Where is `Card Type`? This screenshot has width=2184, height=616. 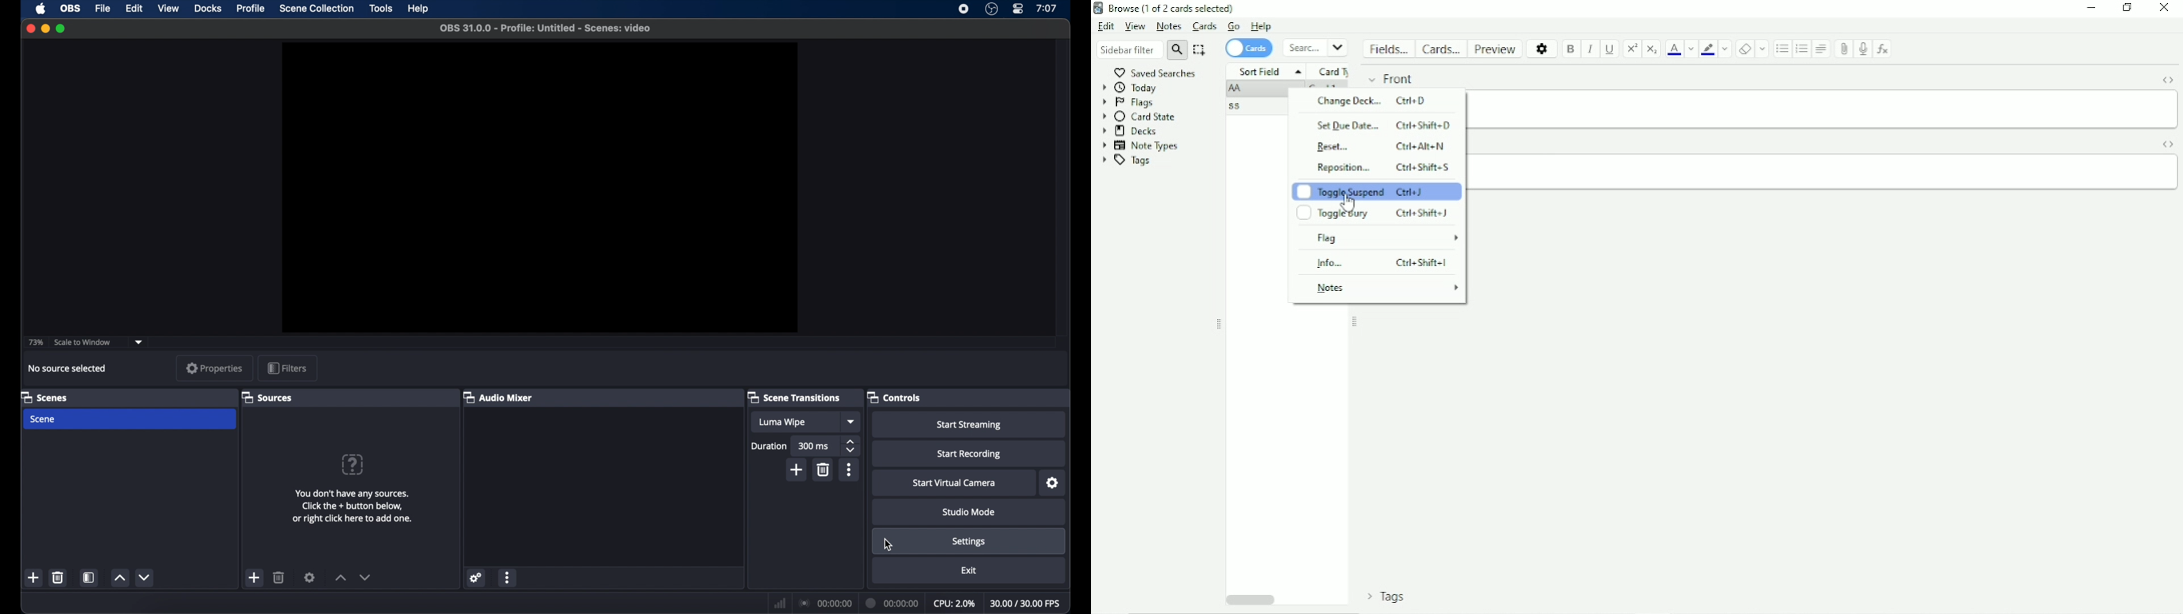 Card Type is located at coordinates (1332, 71).